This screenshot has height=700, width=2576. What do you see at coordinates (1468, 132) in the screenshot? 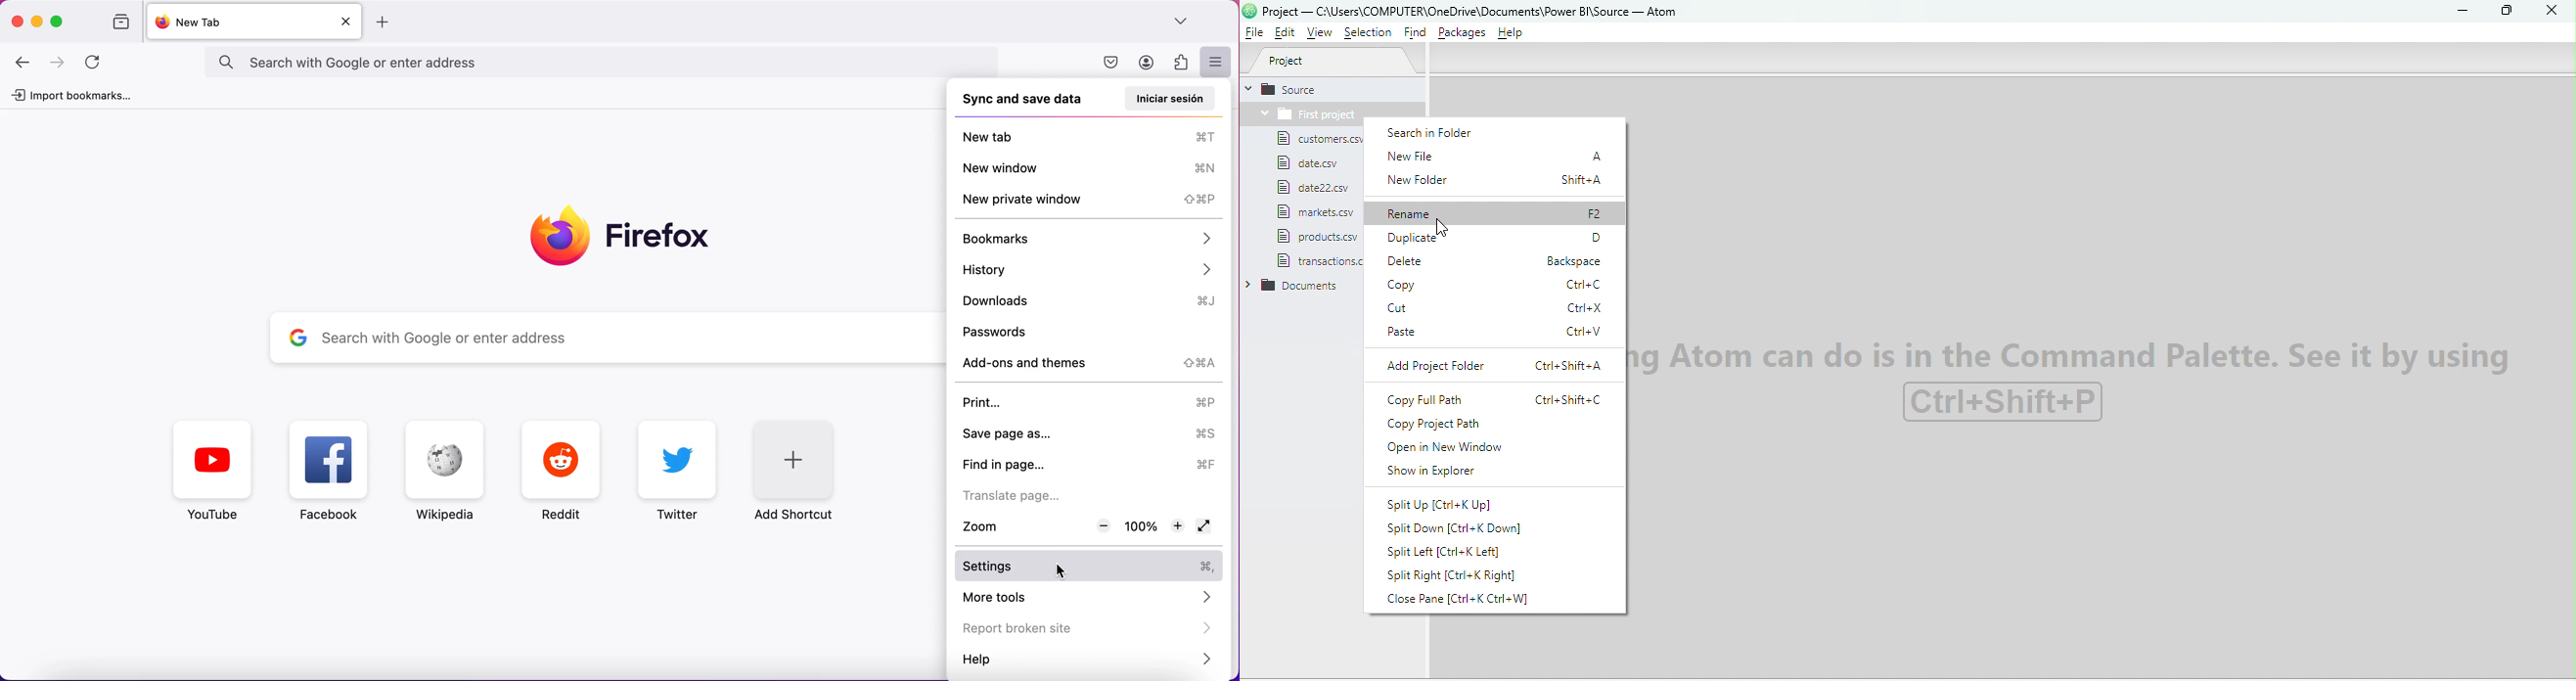
I see `Search in folder` at bounding box center [1468, 132].